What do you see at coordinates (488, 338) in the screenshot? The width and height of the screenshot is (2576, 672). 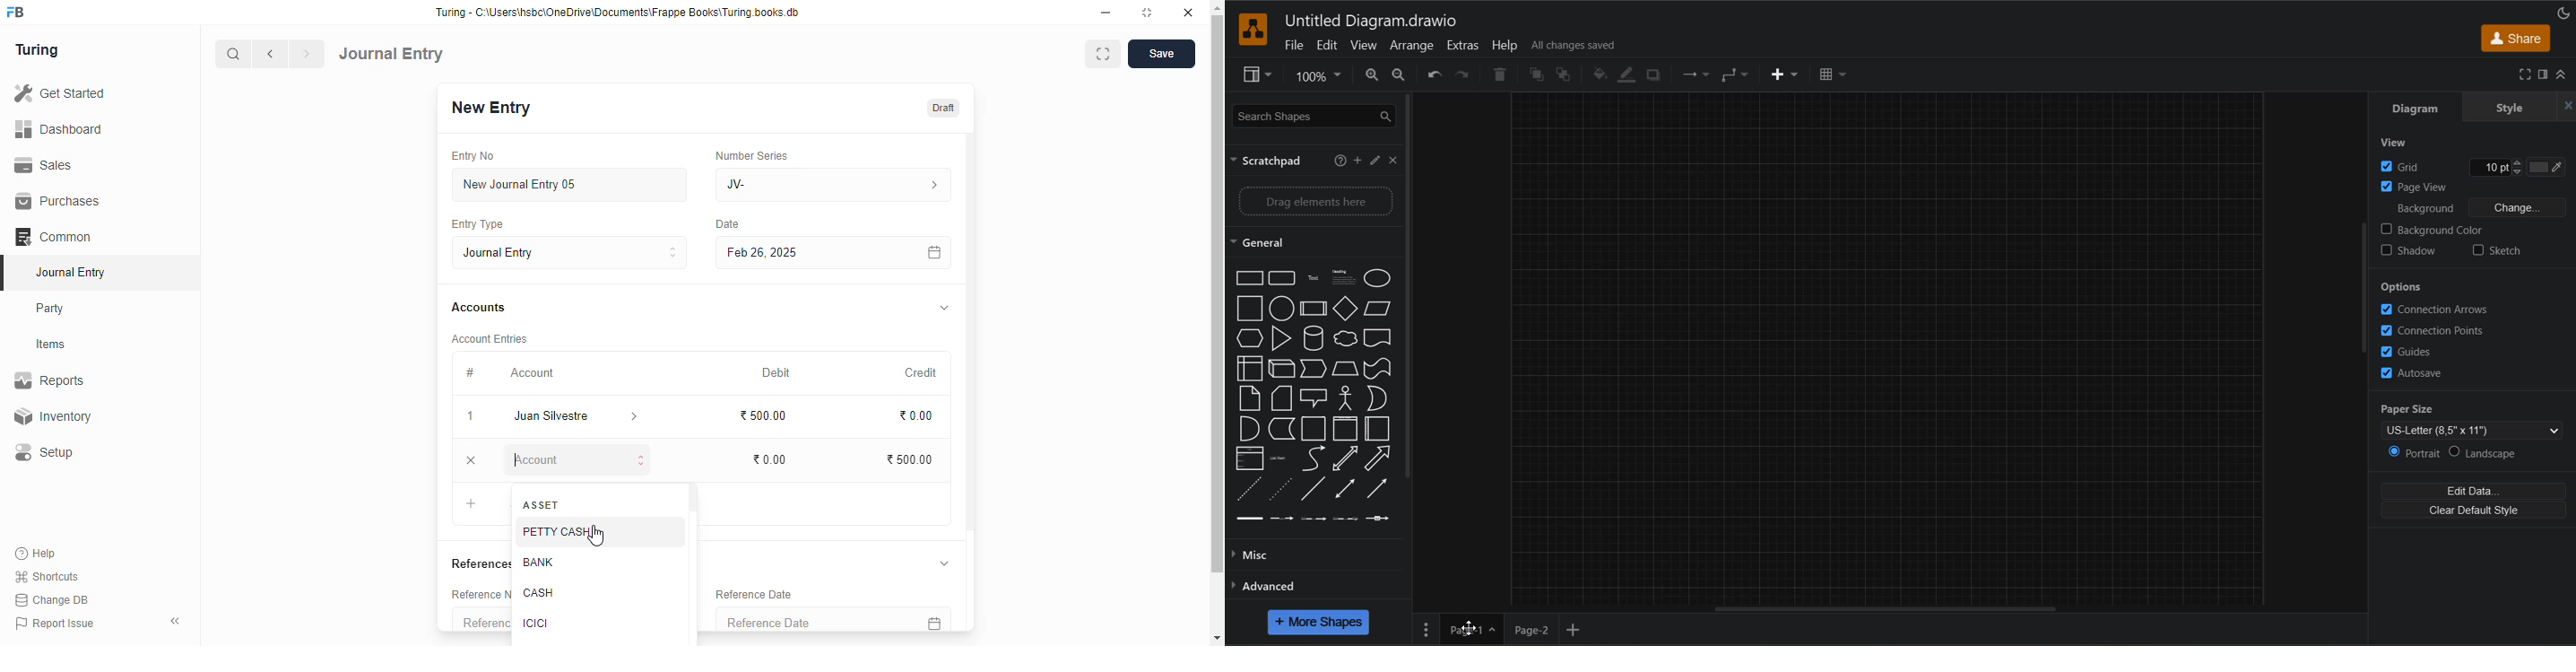 I see `account entries` at bounding box center [488, 338].